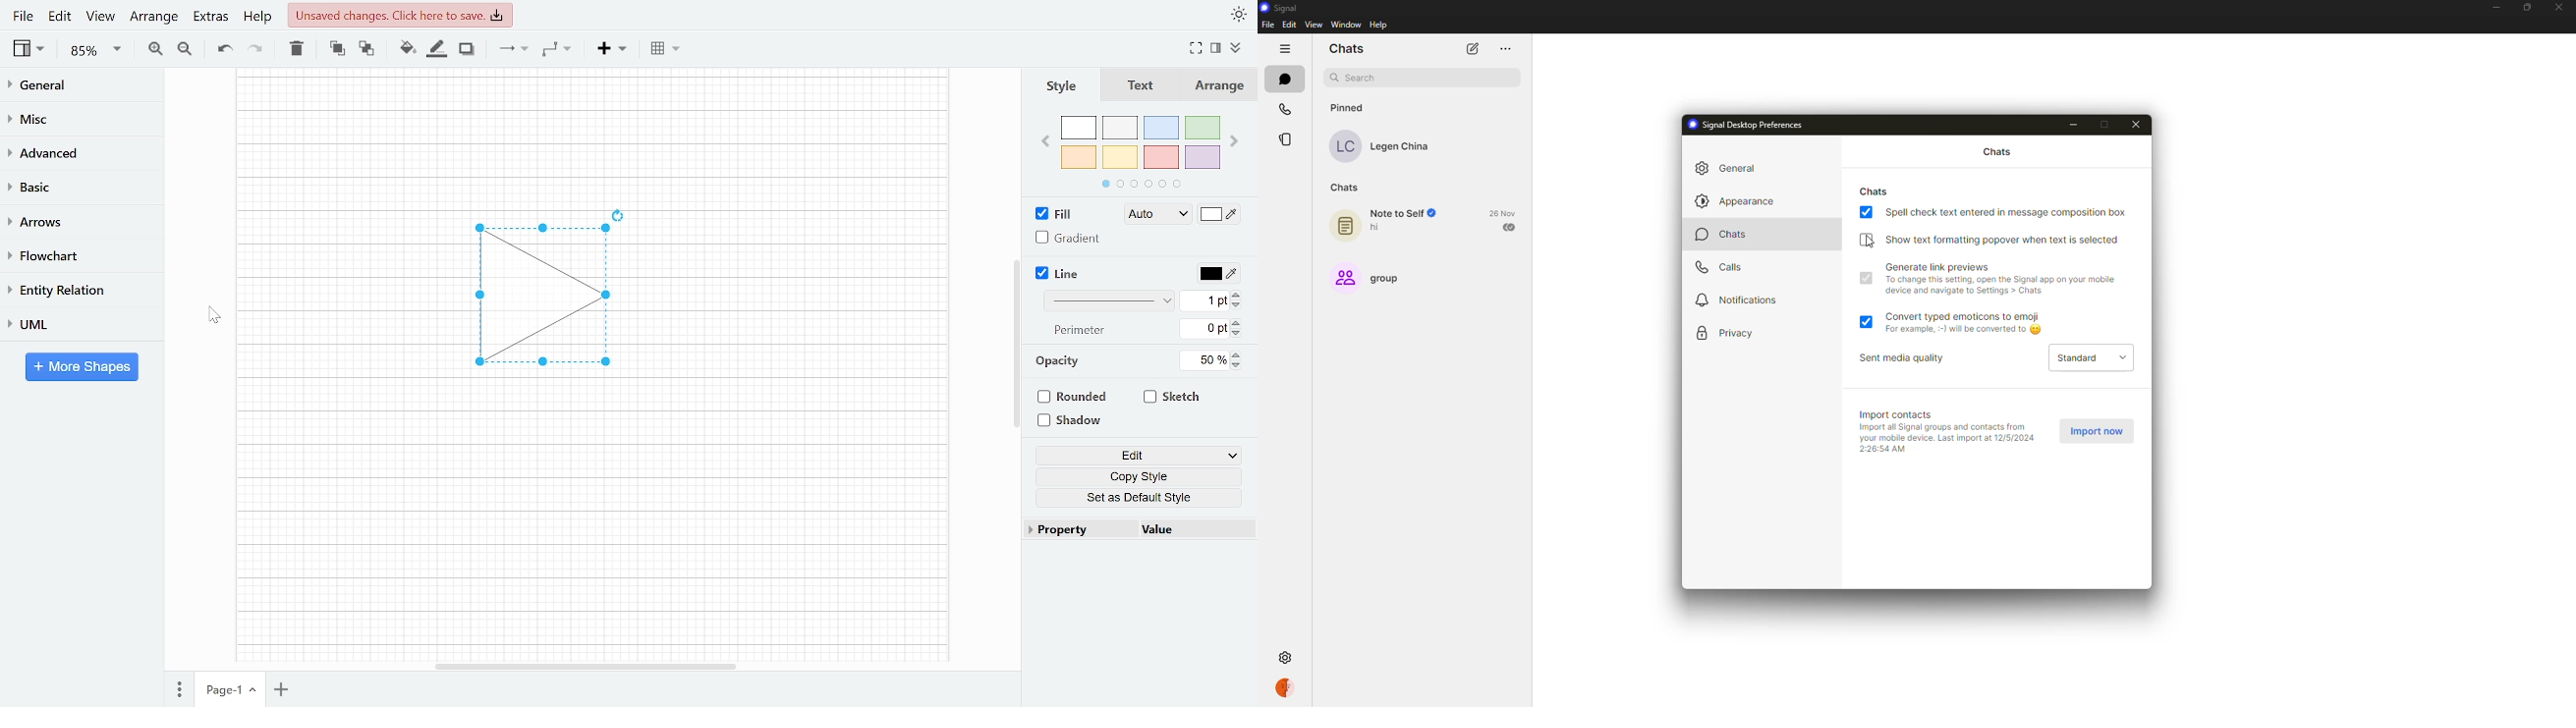 The width and height of the screenshot is (2576, 728). I want to click on Undo, so click(224, 49).